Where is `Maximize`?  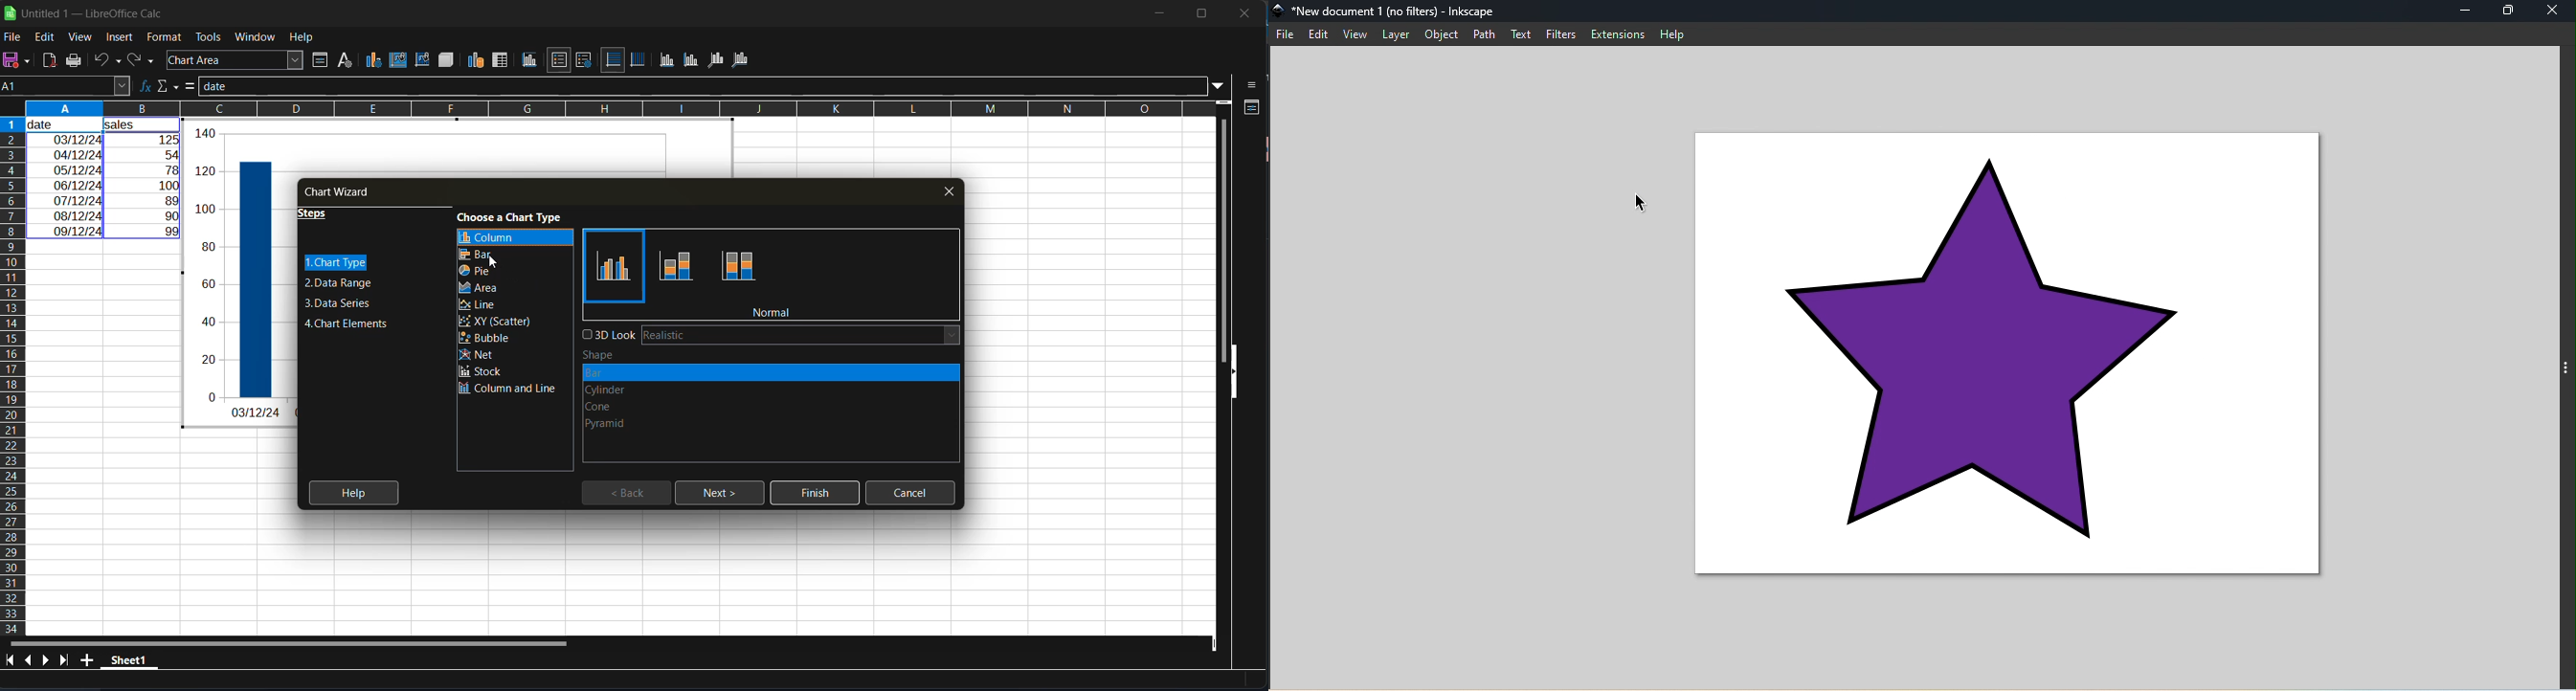 Maximize is located at coordinates (2510, 10).